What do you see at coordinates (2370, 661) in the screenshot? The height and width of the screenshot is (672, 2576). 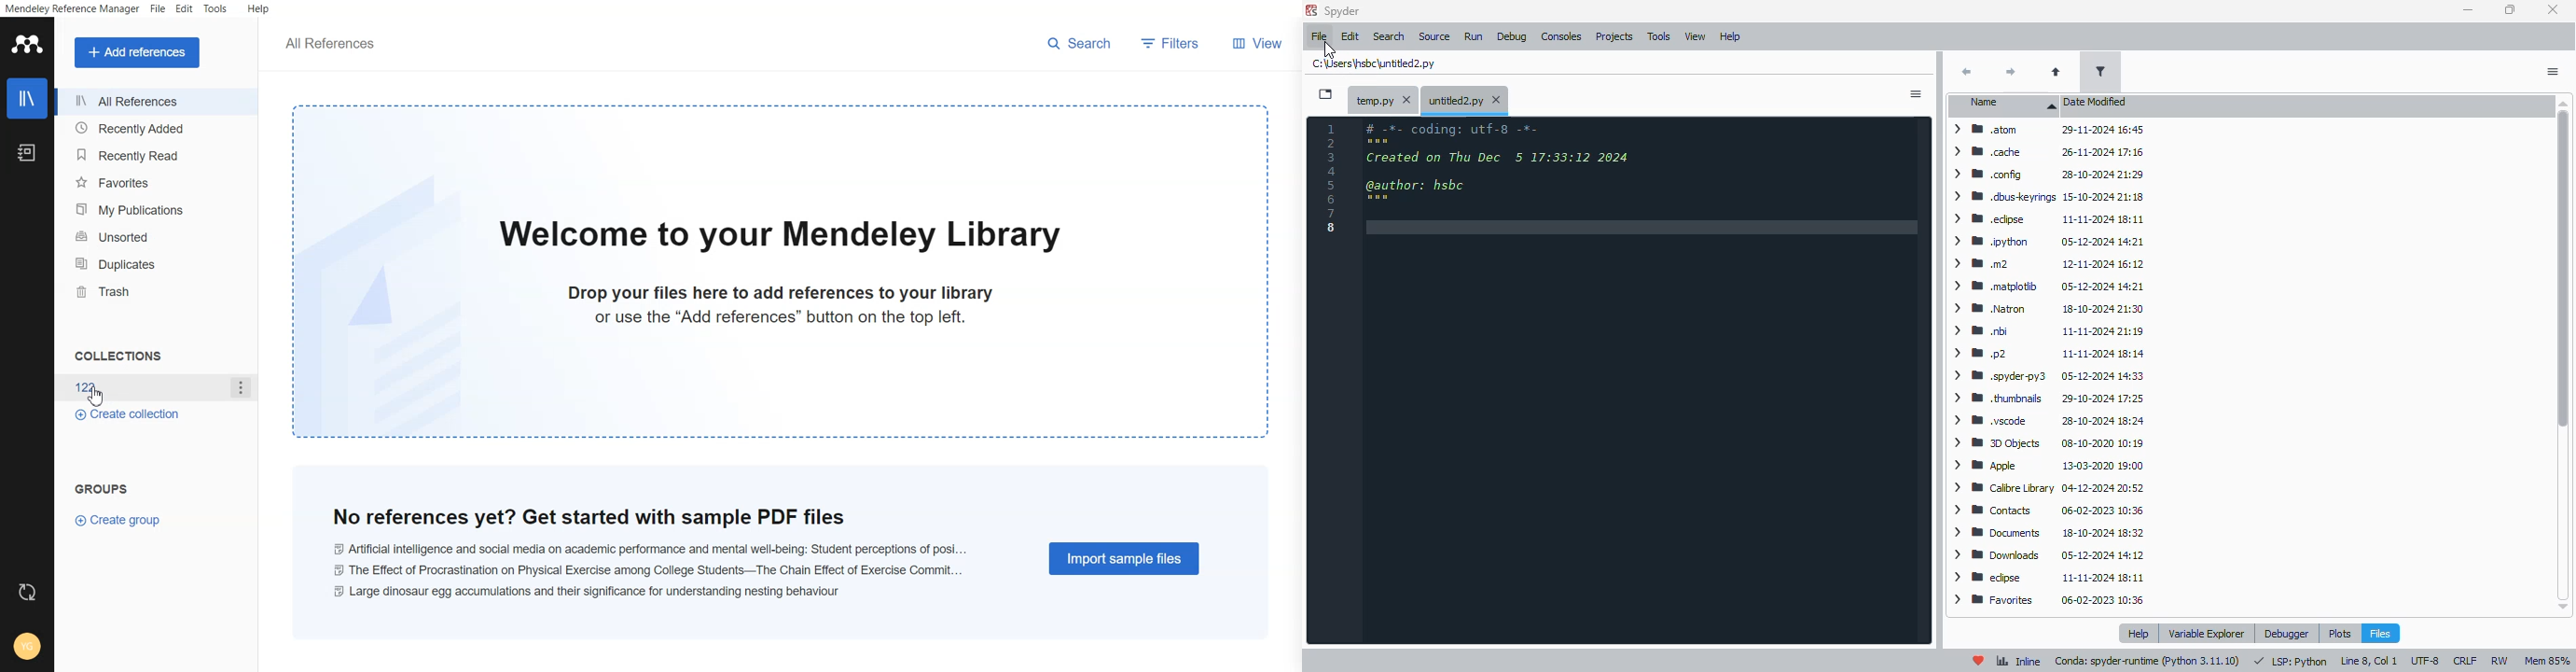 I see `line 8, col 1` at bounding box center [2370, 661].